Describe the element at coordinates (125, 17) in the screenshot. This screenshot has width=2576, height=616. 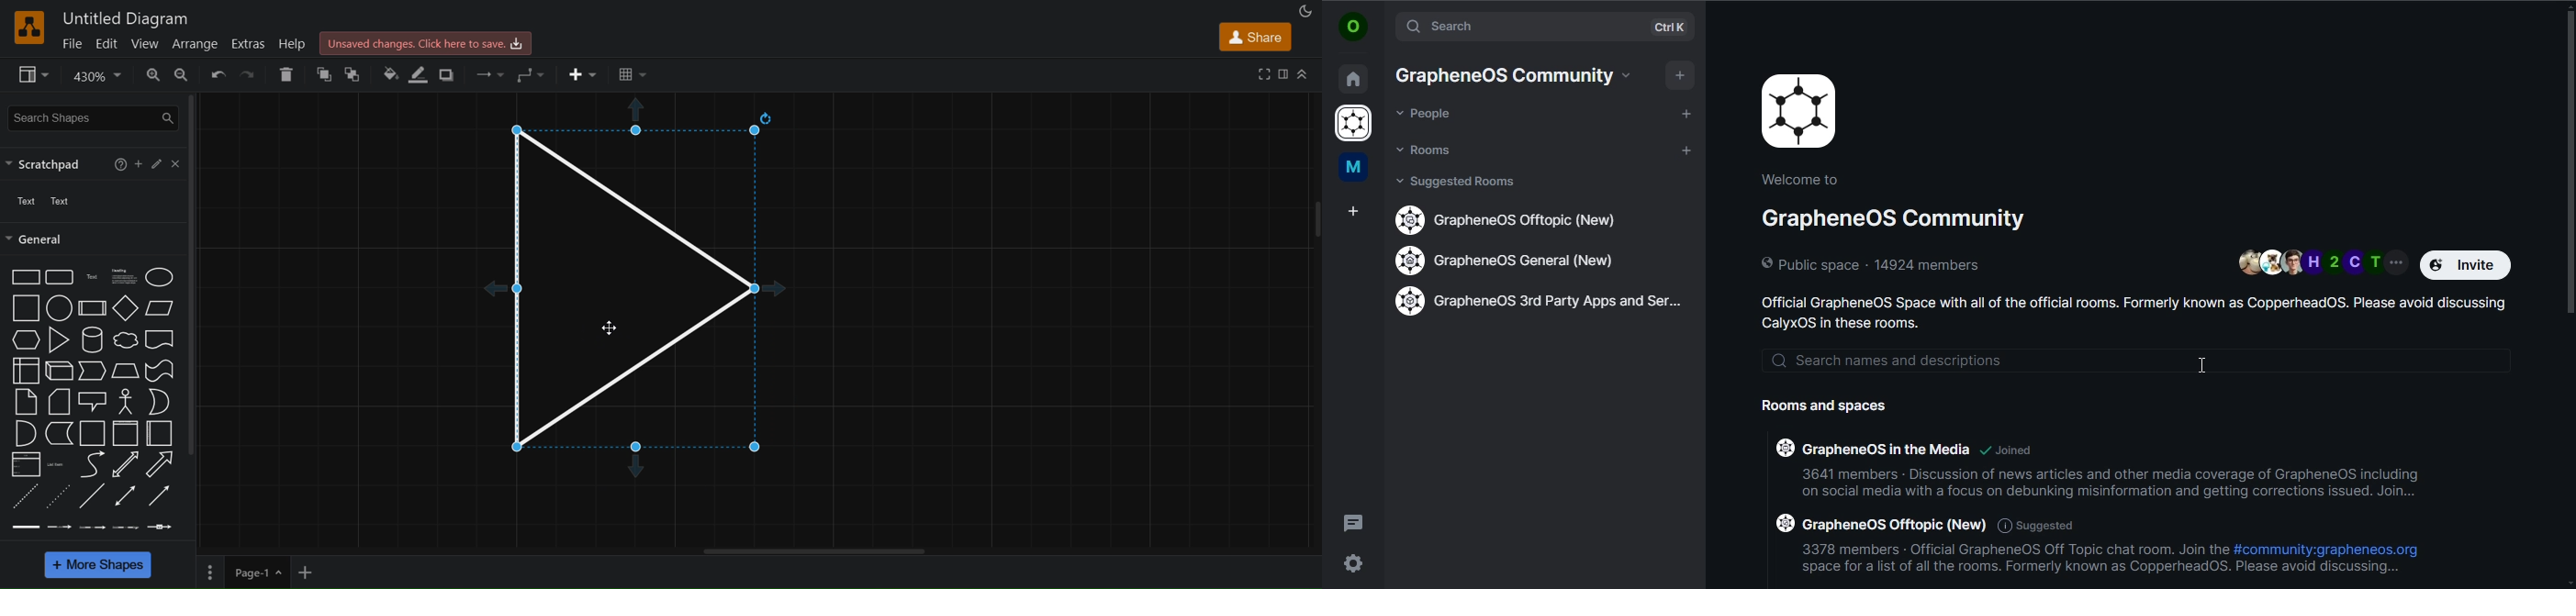
I see `Untitled Diagram` at that location.